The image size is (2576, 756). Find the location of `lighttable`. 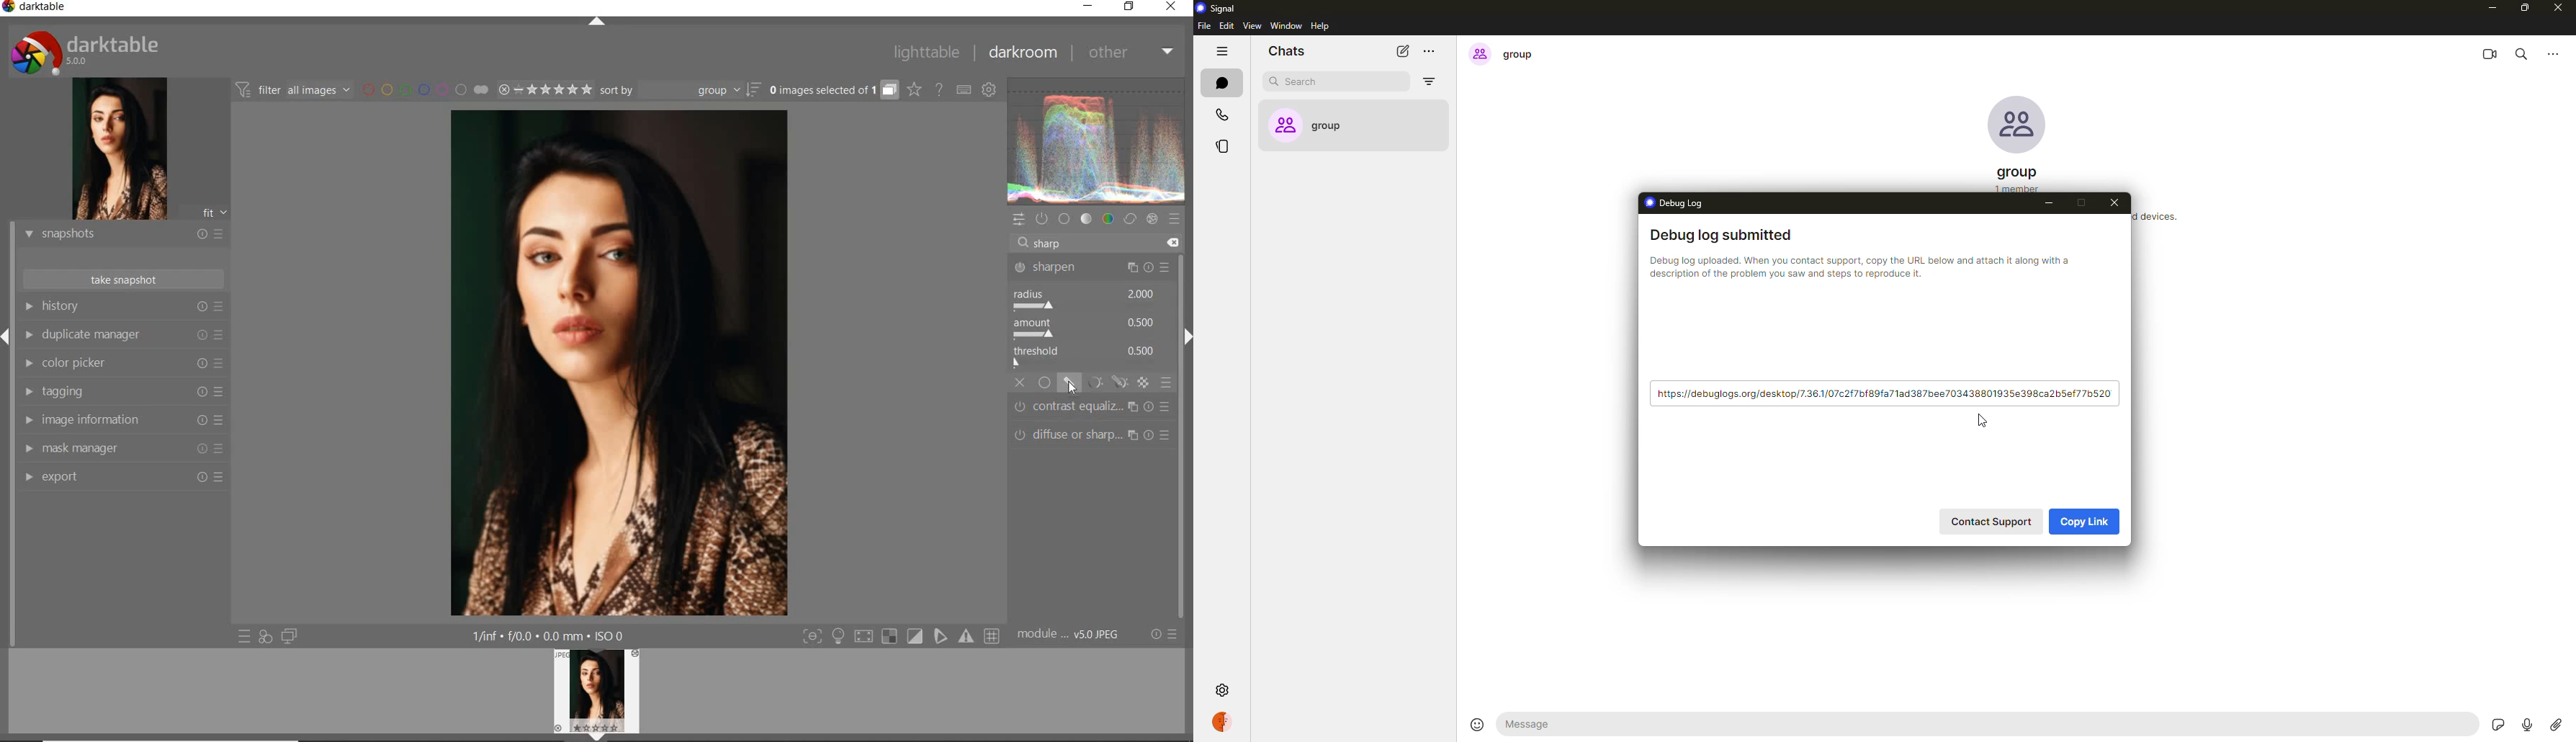

lighttable is located at coordinates (926, 53).